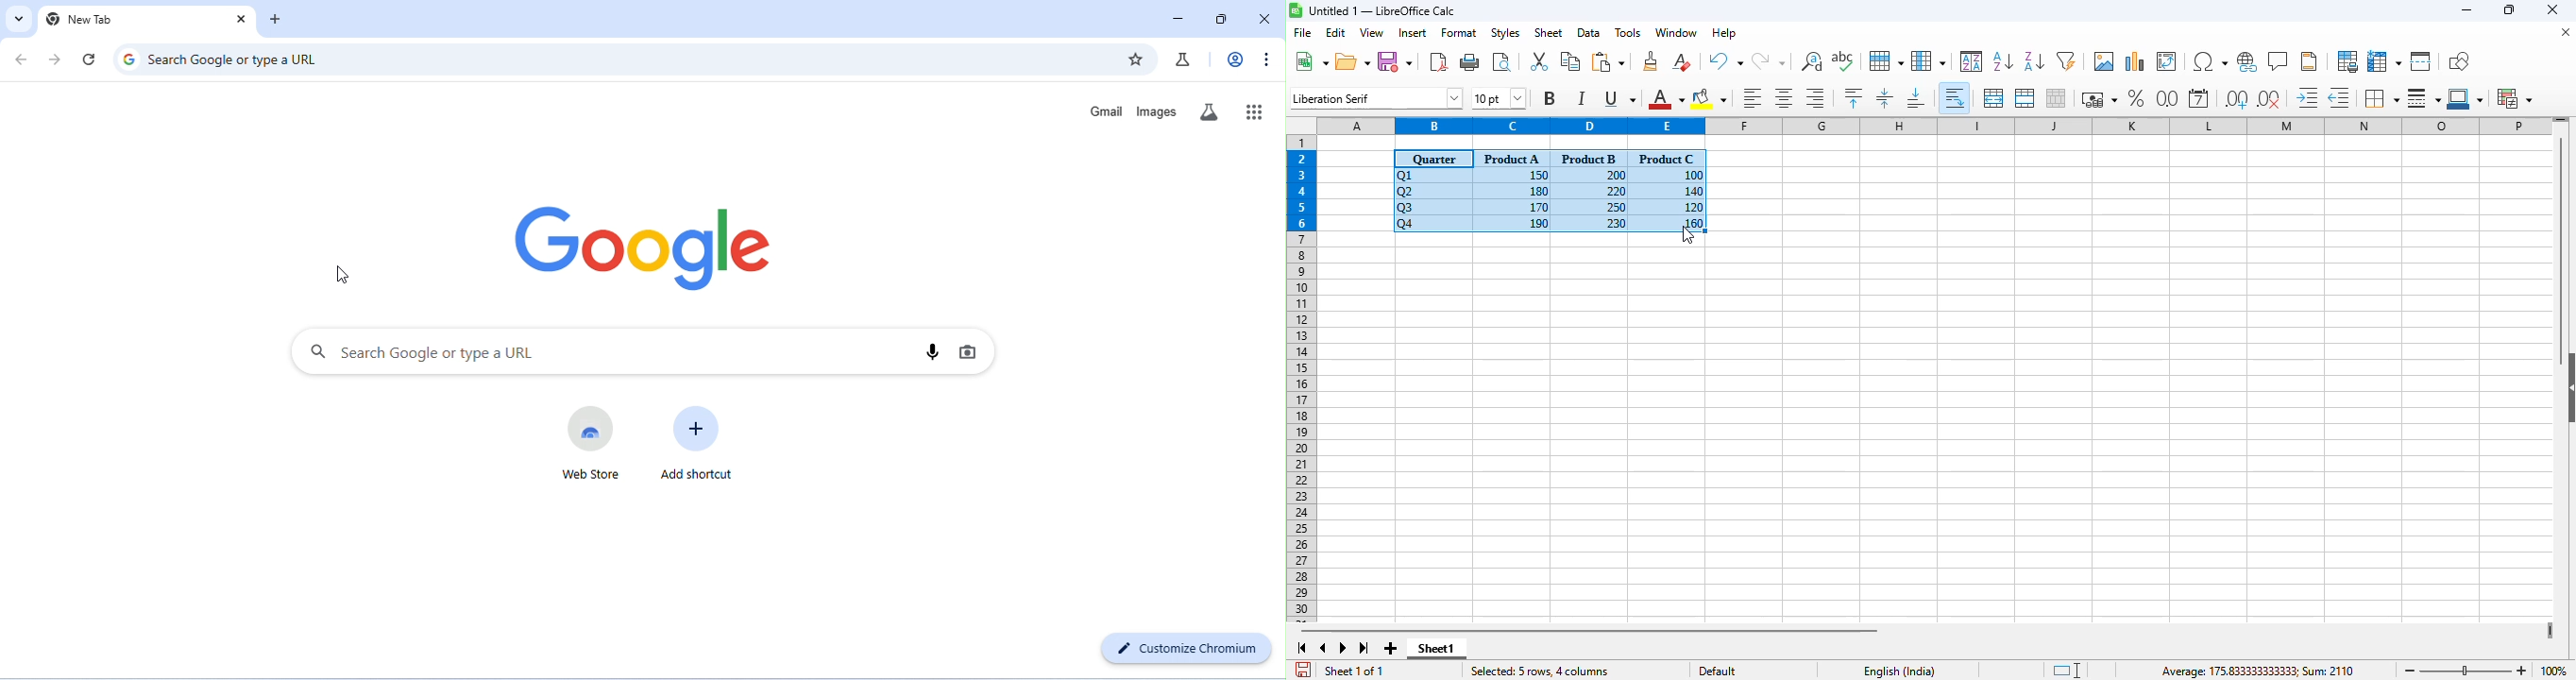  Describe the element at coordinates (1301, 648) in the screenshot. I see `scroll to first sheet` at that location.